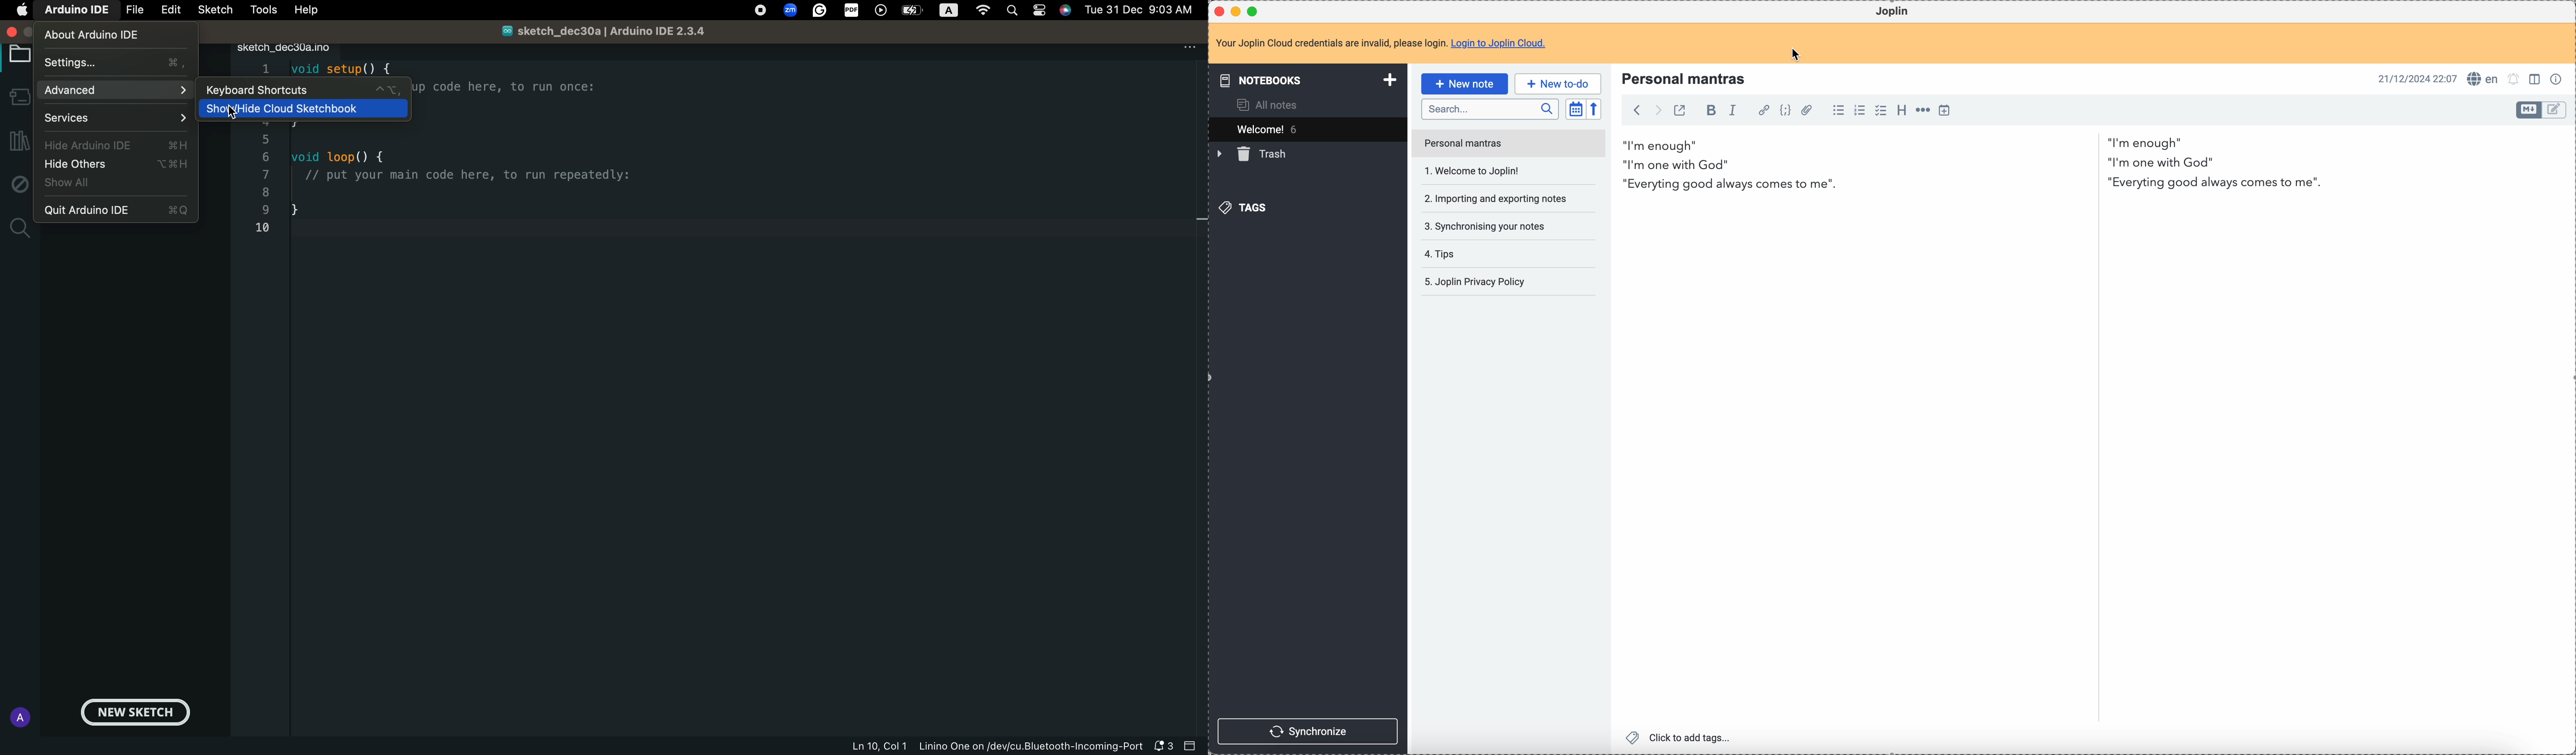  I want to click on date and hour, so click(2416, 79).